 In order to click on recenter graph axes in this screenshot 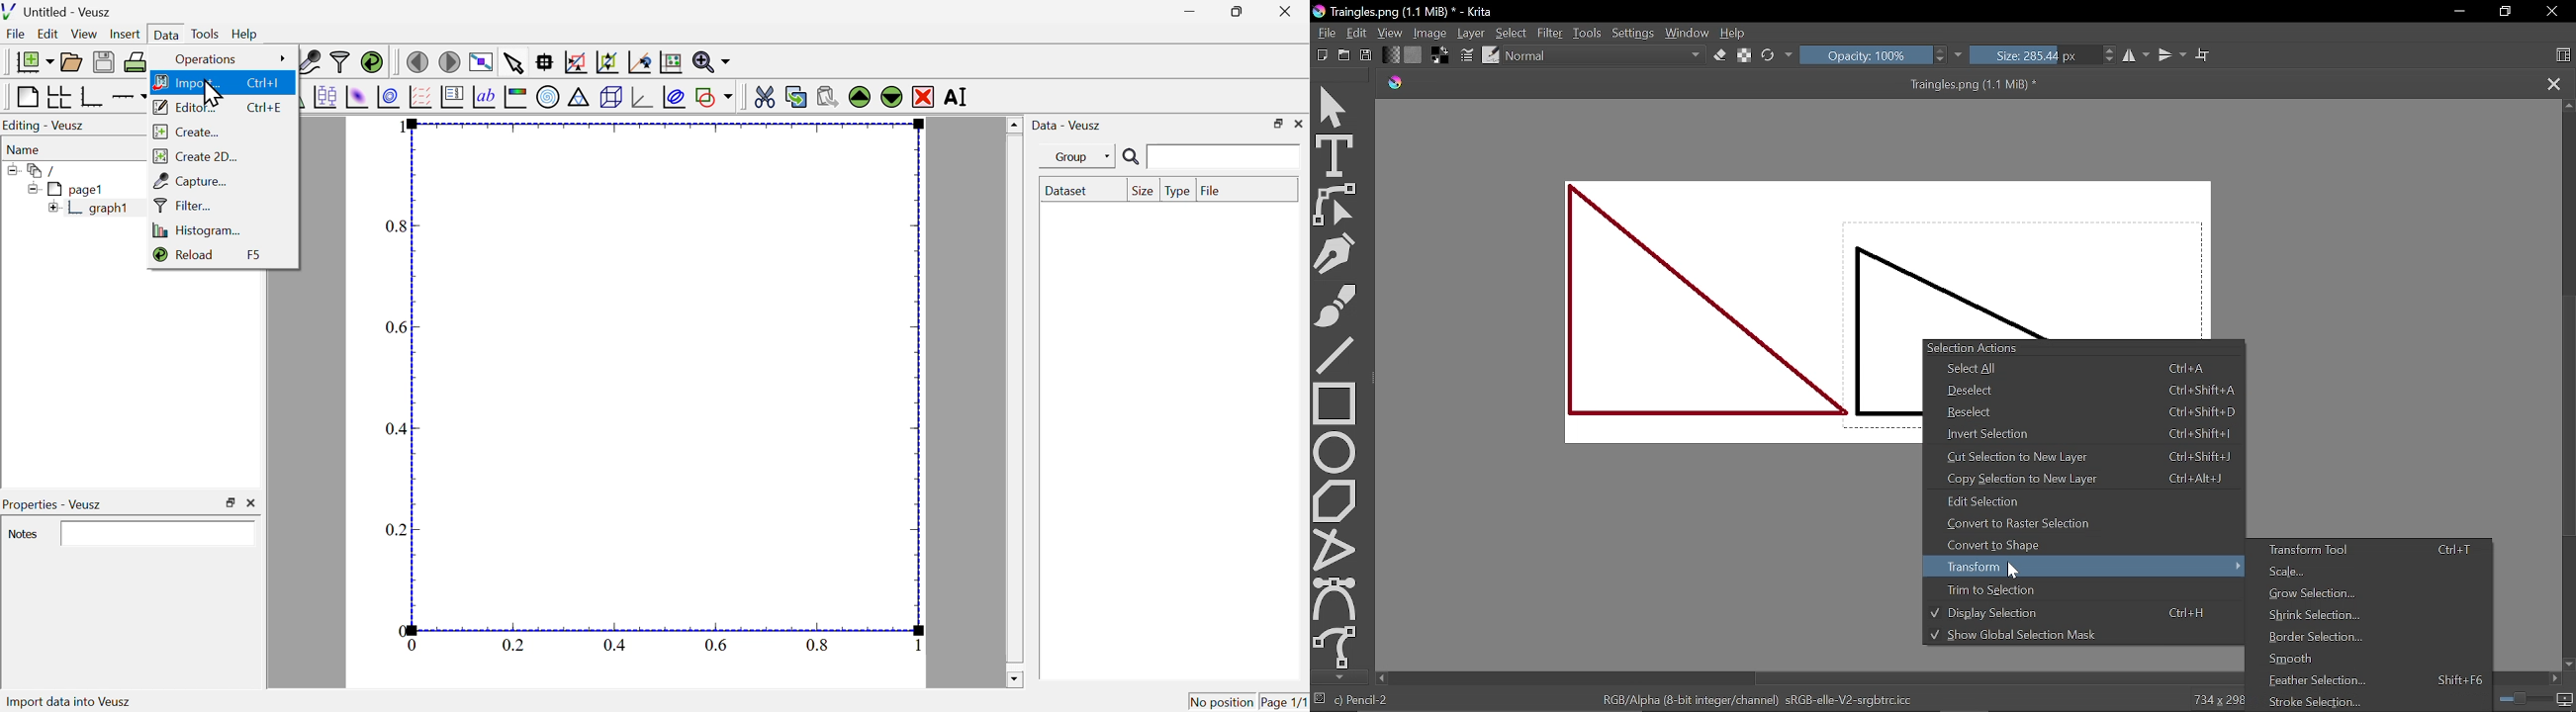, I will do `click(641, 62)`.